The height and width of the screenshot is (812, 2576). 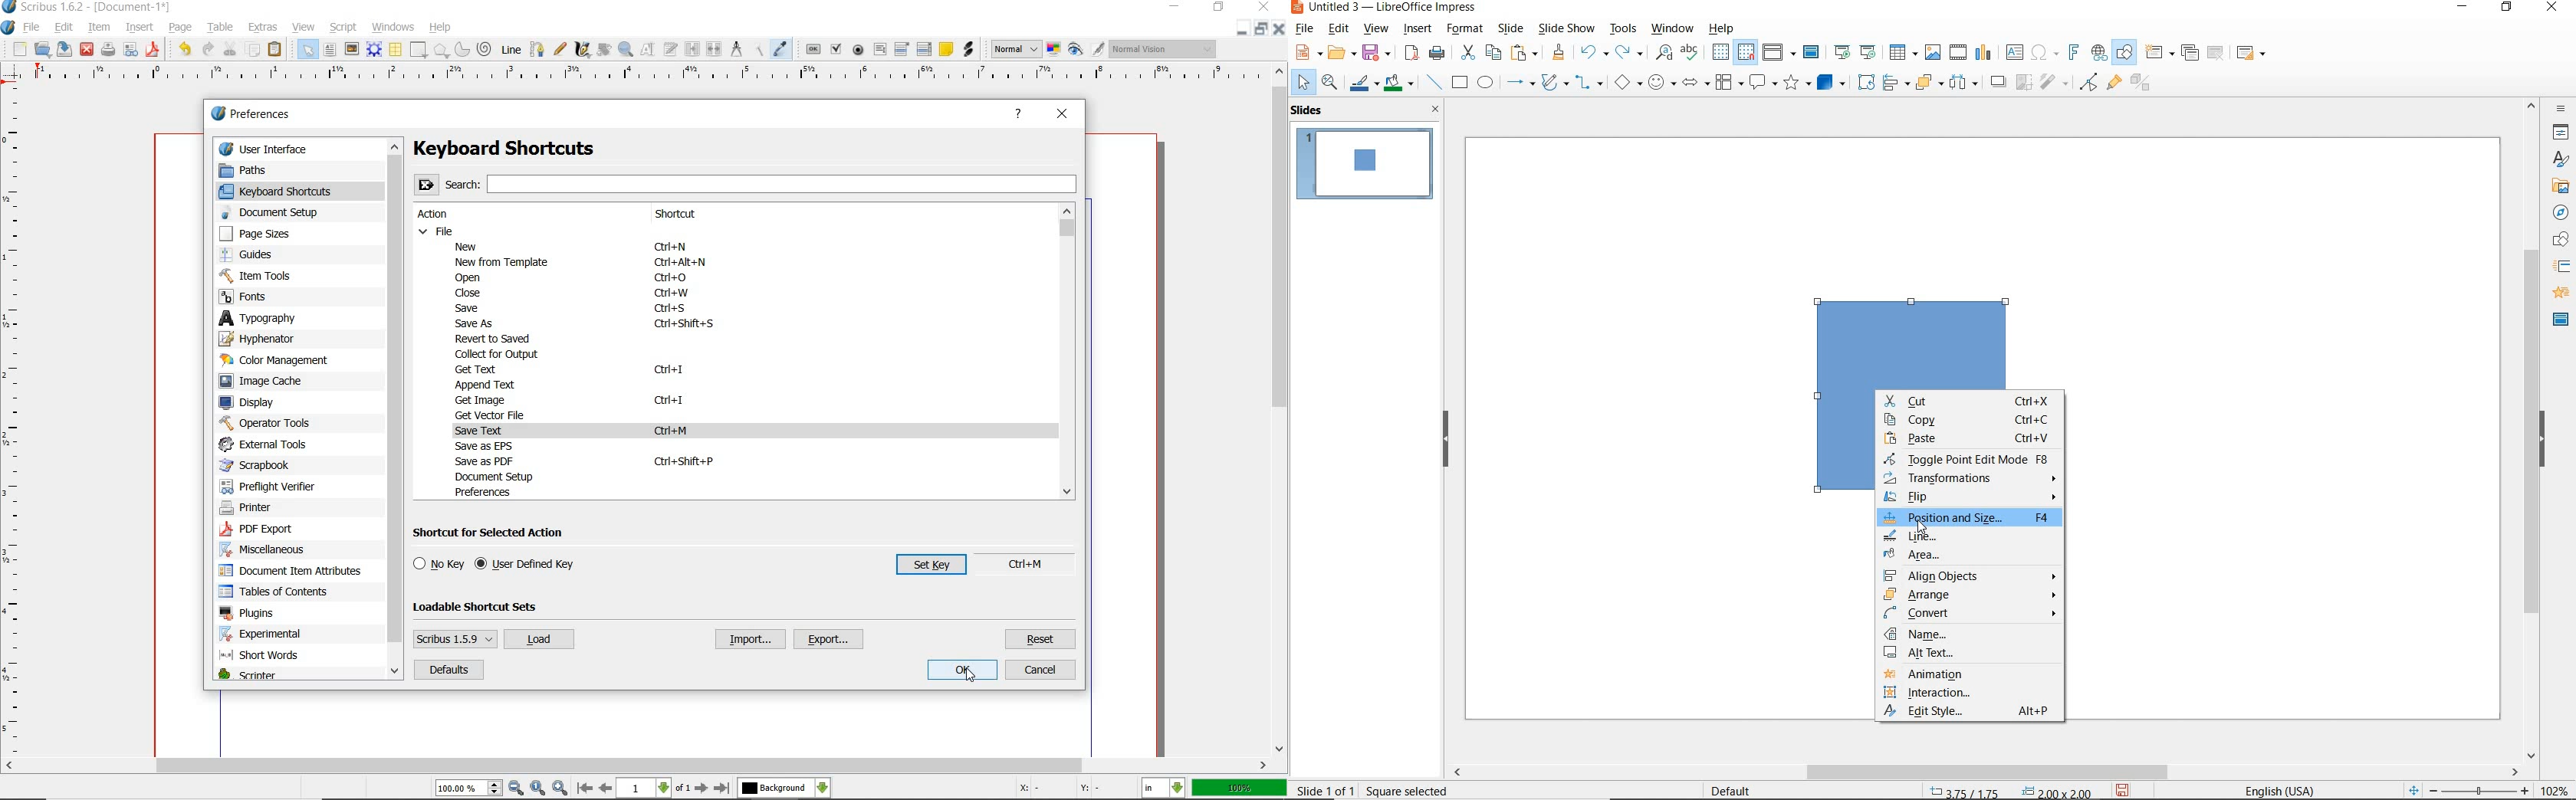 What do you see at coordinates (1969, 441) in the screenshot?
I see `PASTE` at bounding box center [1969, 441].